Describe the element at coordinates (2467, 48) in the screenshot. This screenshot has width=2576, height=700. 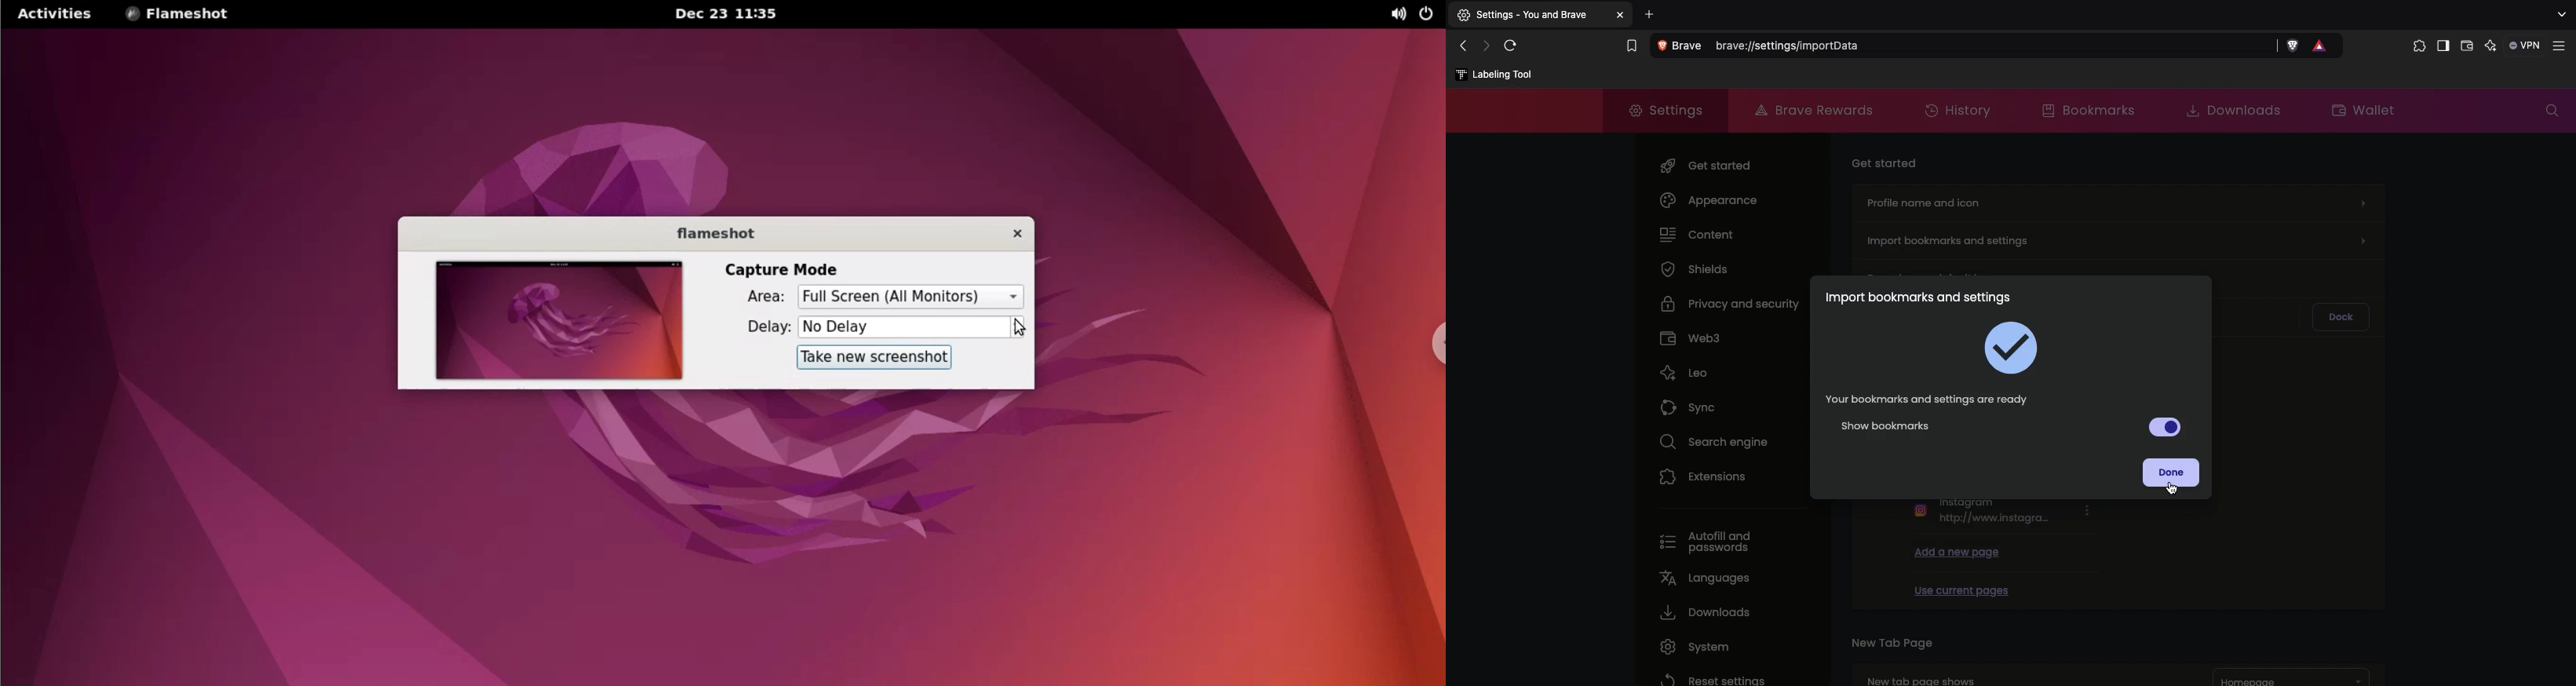
I see `Wallet` at that location.